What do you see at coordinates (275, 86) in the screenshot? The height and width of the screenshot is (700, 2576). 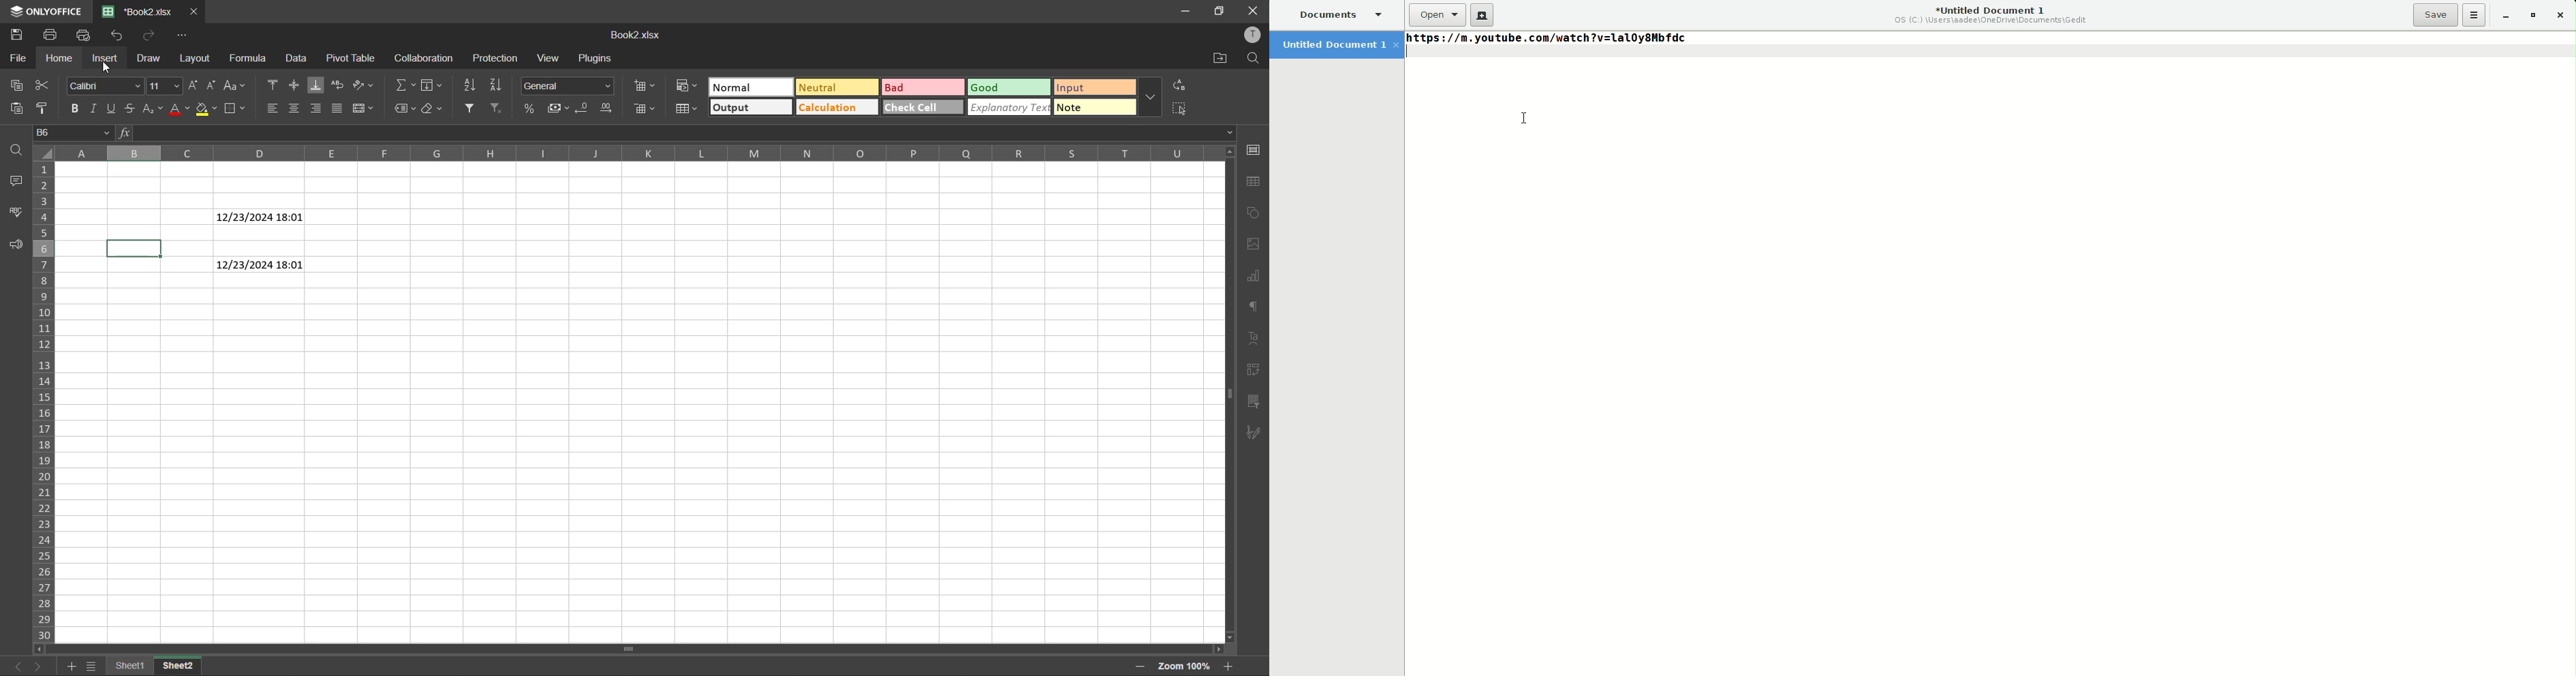 I see `align top` at bounding box center [275, 86].